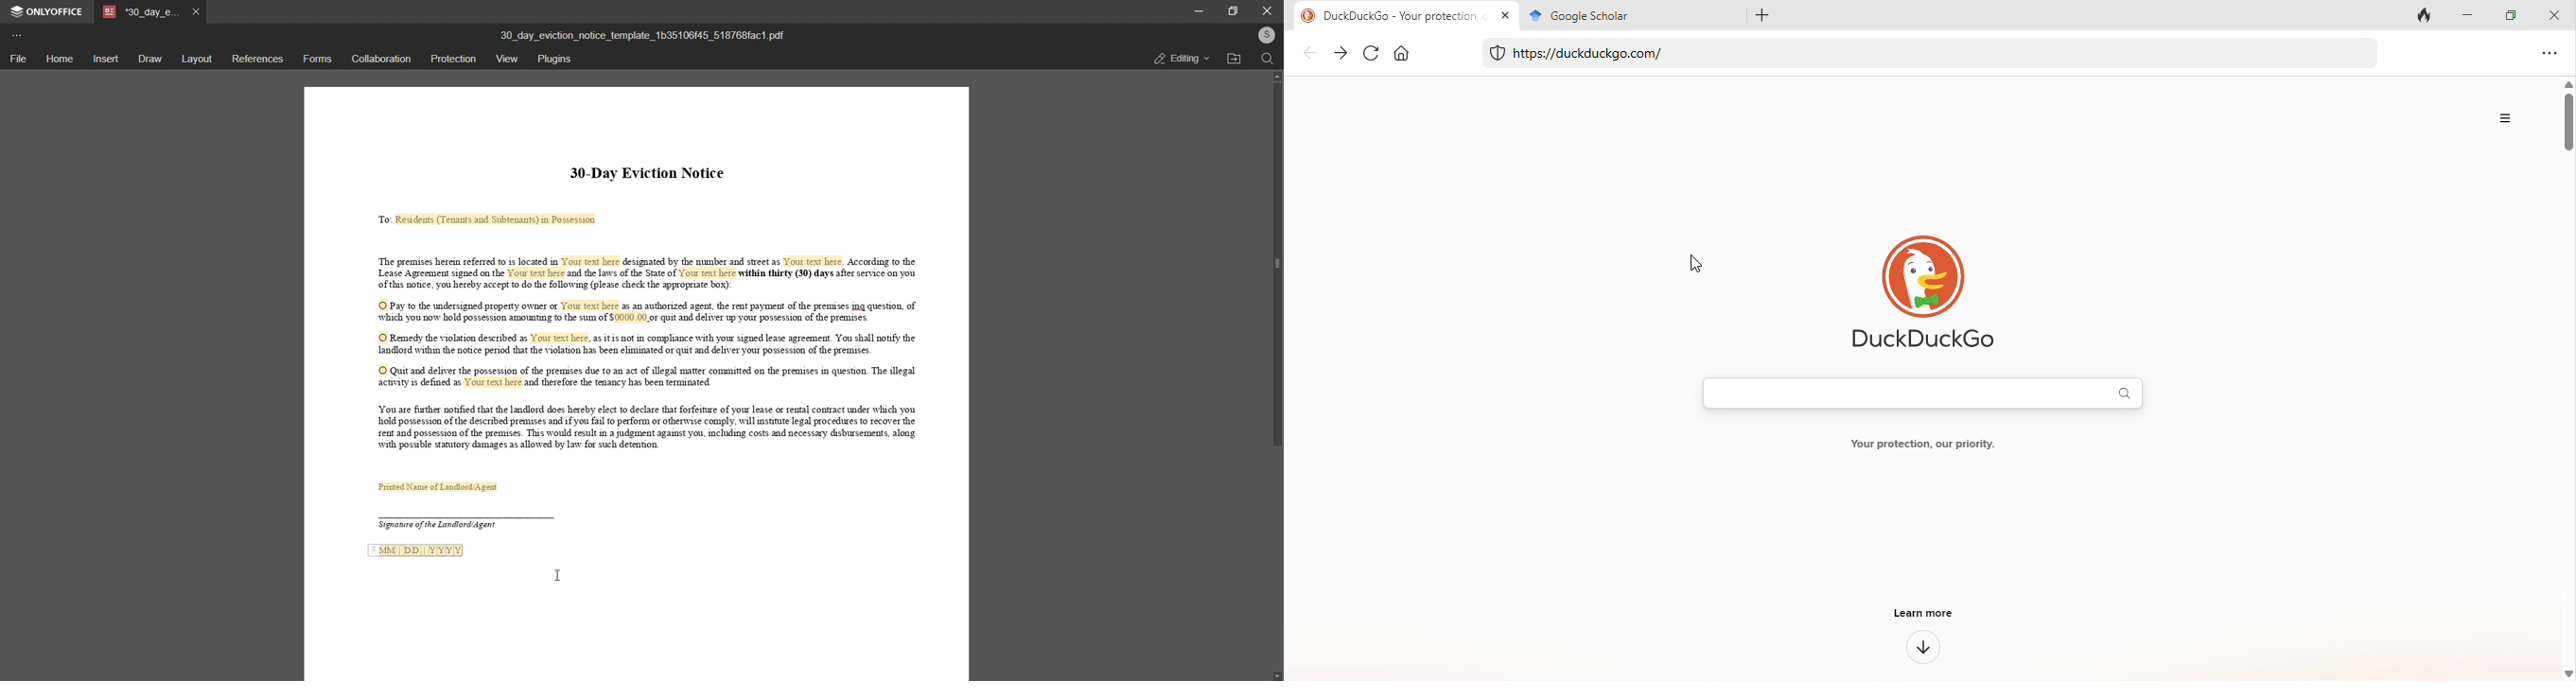 The height and width of the screenshot is (700, 2576). I want to click on more, so click(17, 35).